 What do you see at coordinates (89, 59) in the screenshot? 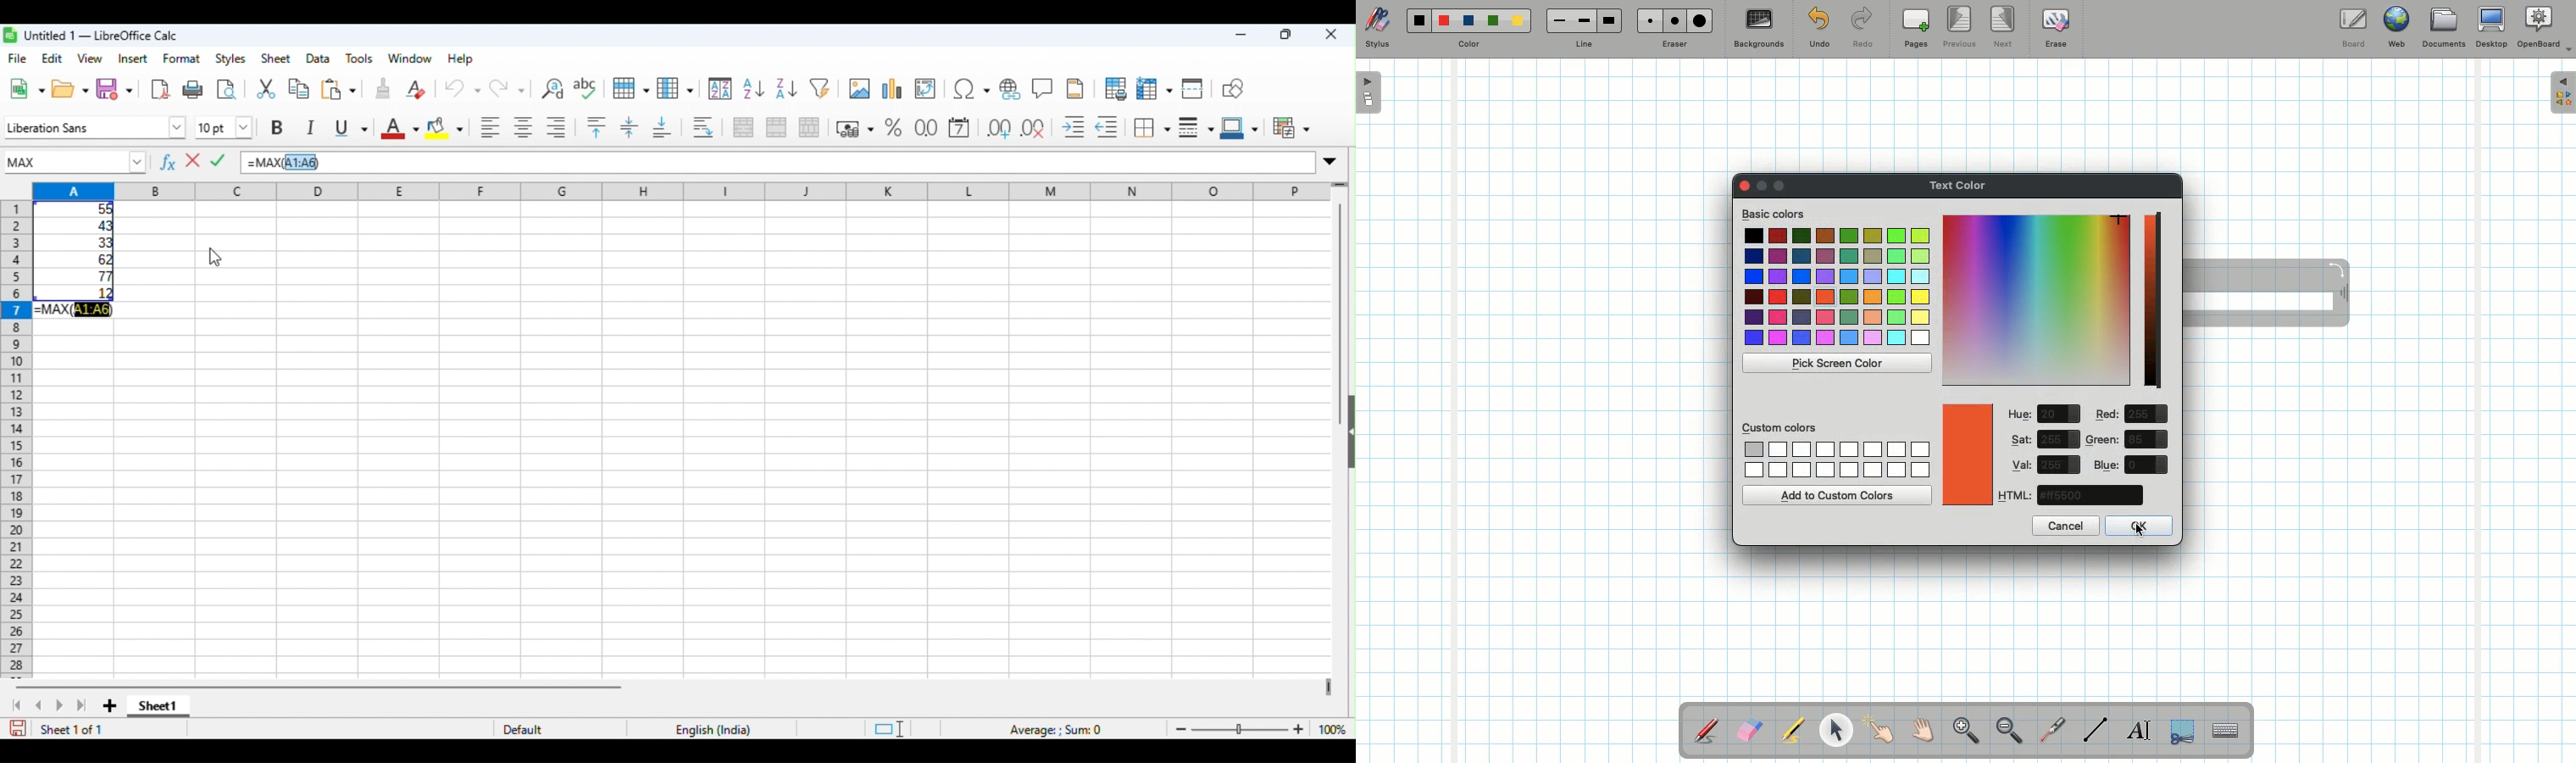
I see `view` at bounding box center [89, 59].